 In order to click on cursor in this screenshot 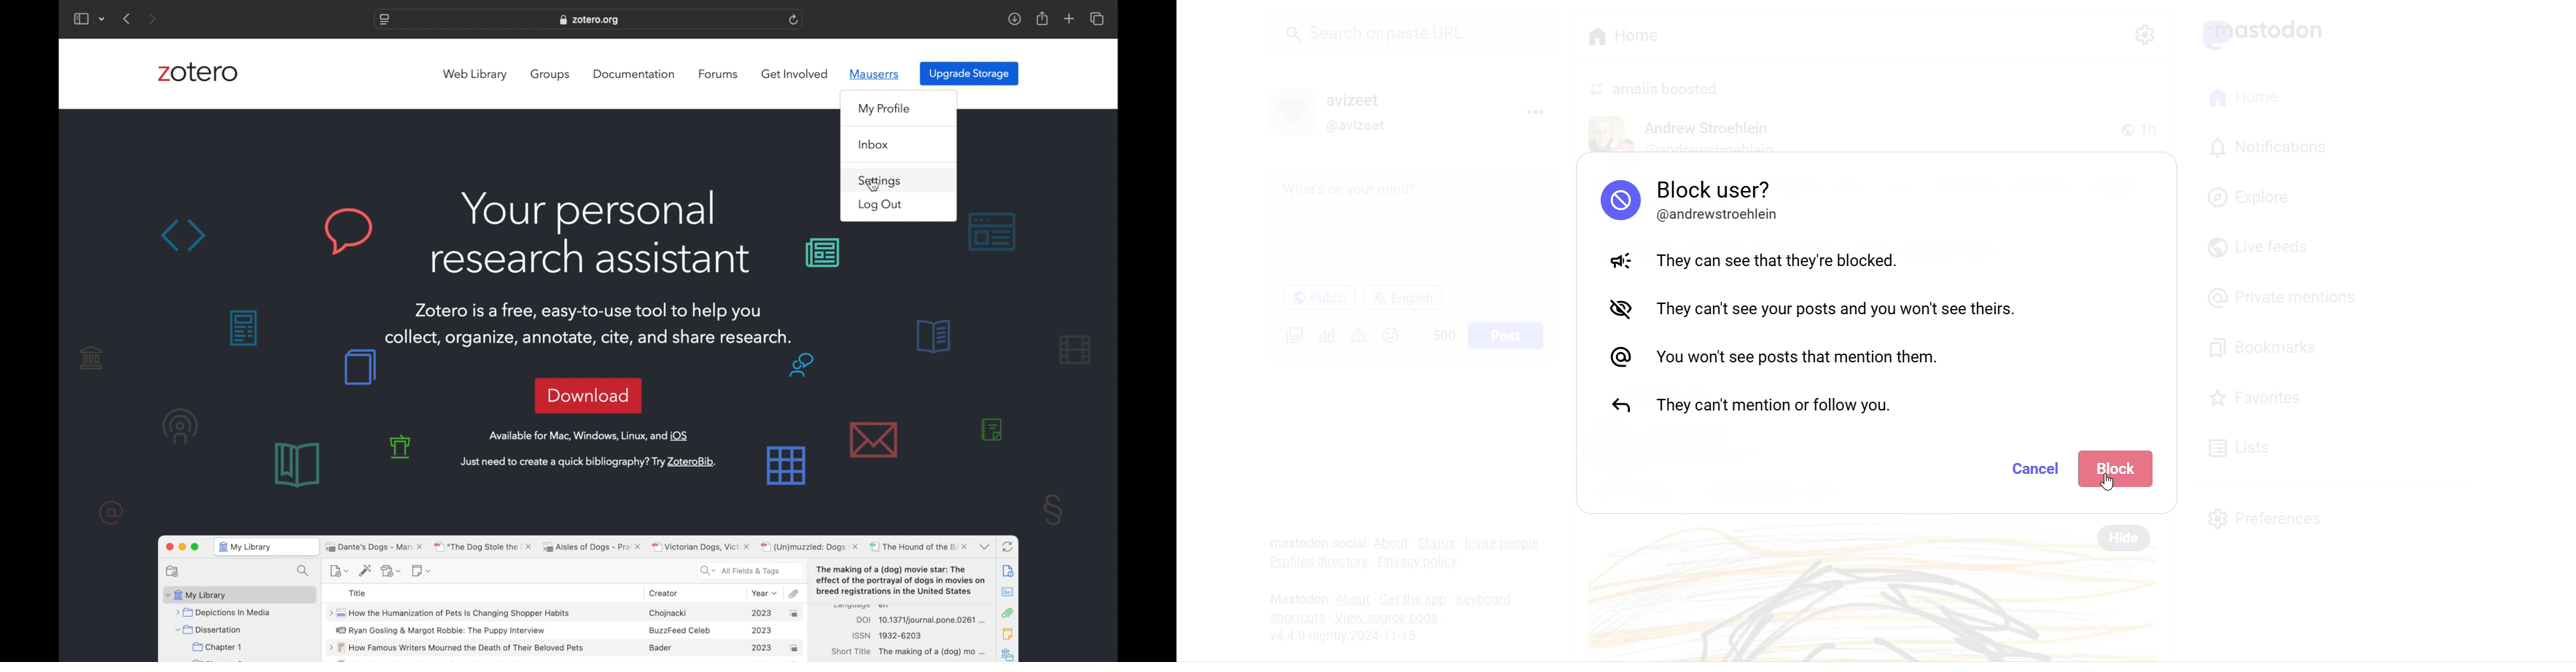, I will do `click(2111, 488)`.